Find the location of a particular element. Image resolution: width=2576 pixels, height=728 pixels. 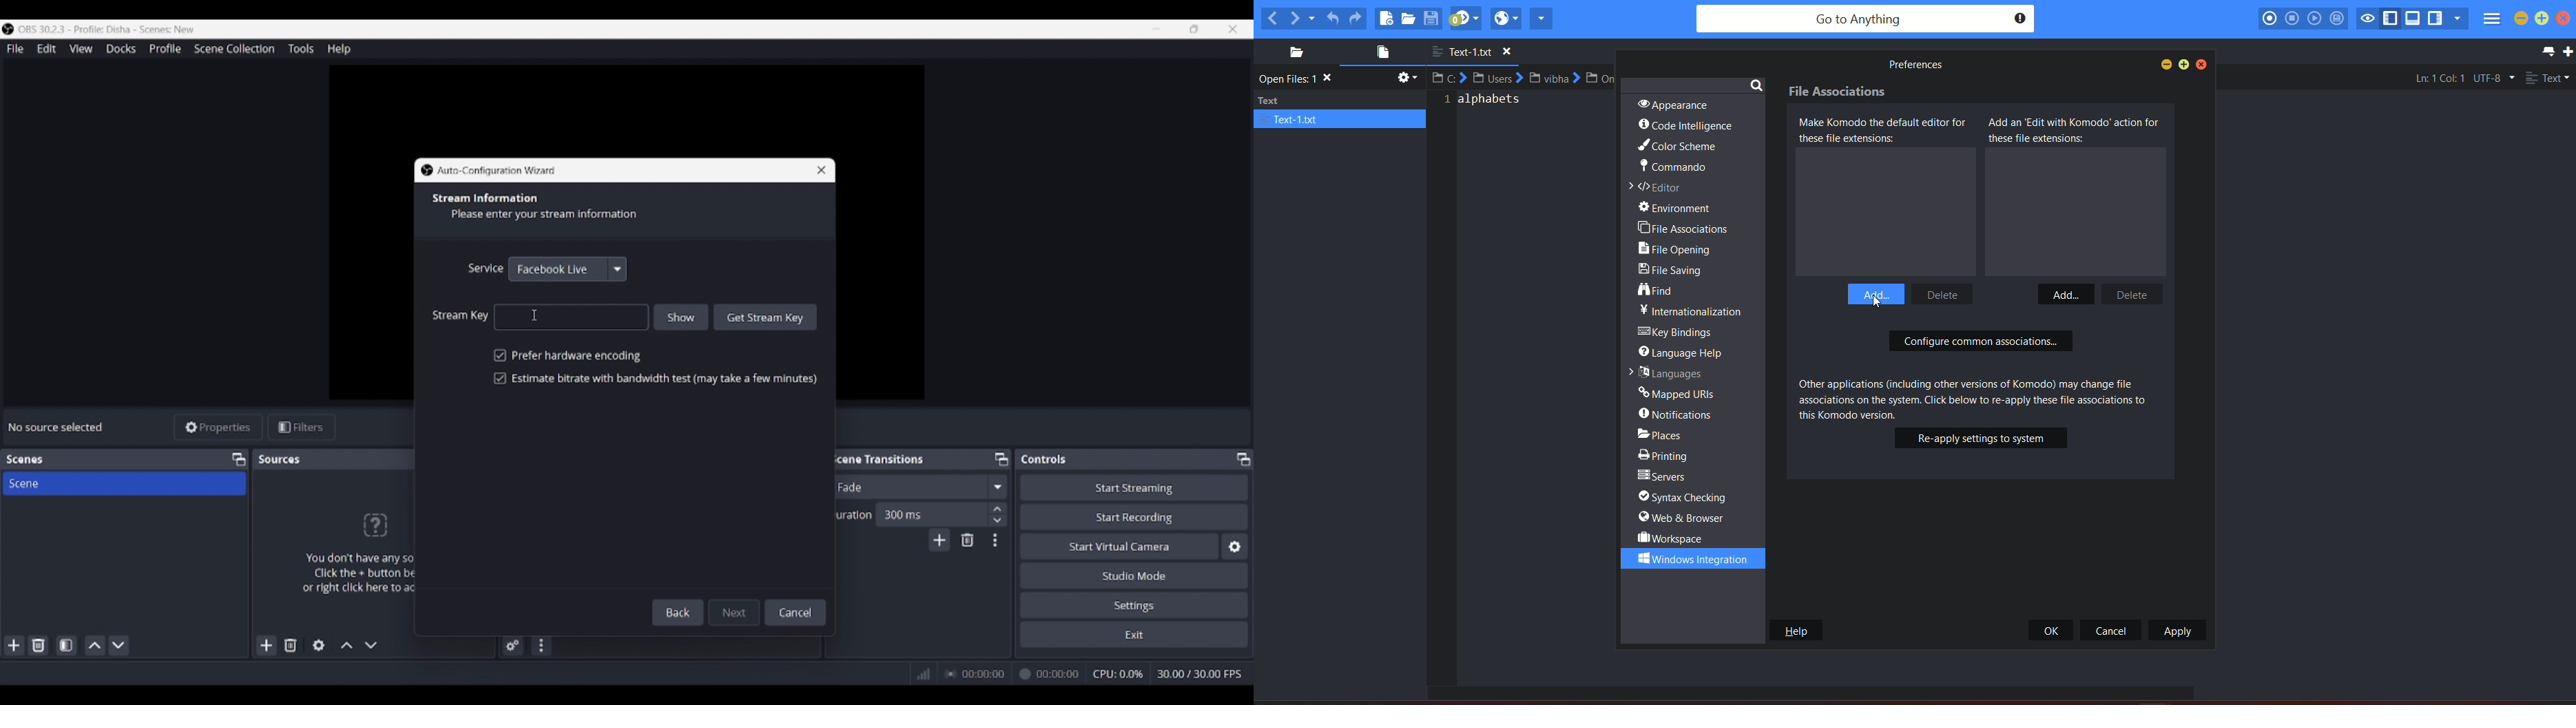

Panel logo and text is located at coordinates (353, 552).